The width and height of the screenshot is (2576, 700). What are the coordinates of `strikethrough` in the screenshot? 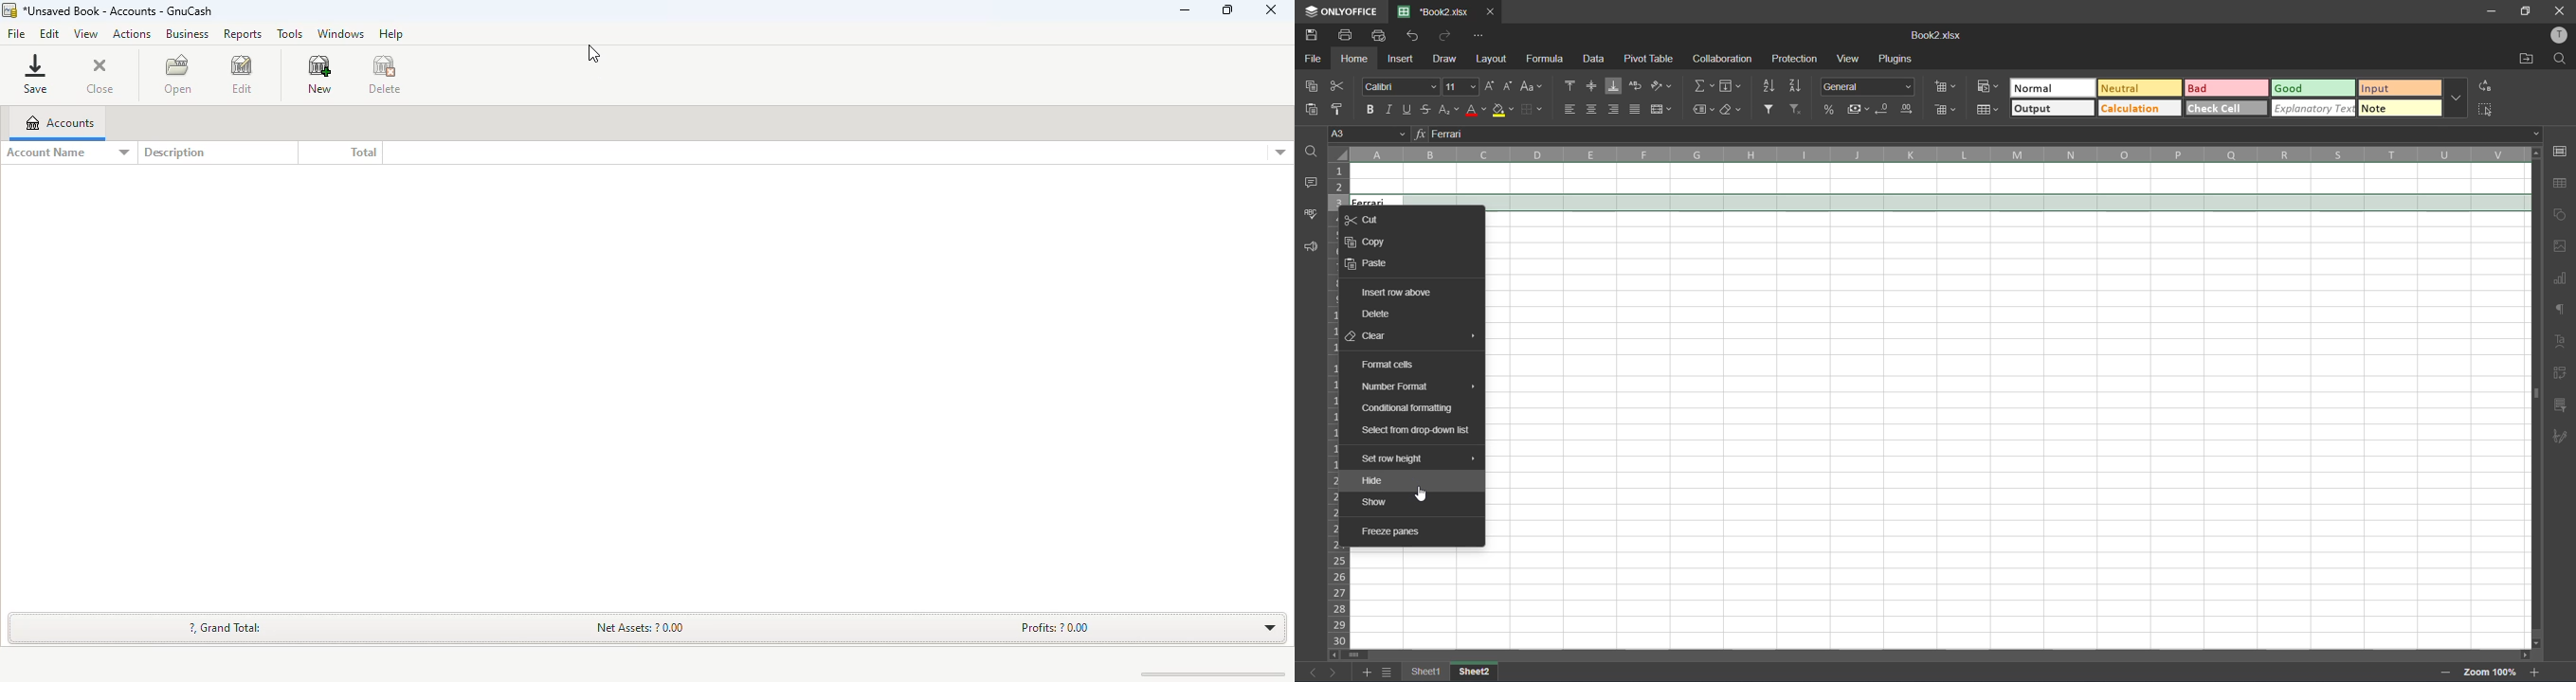 It's located at (1426, 108).